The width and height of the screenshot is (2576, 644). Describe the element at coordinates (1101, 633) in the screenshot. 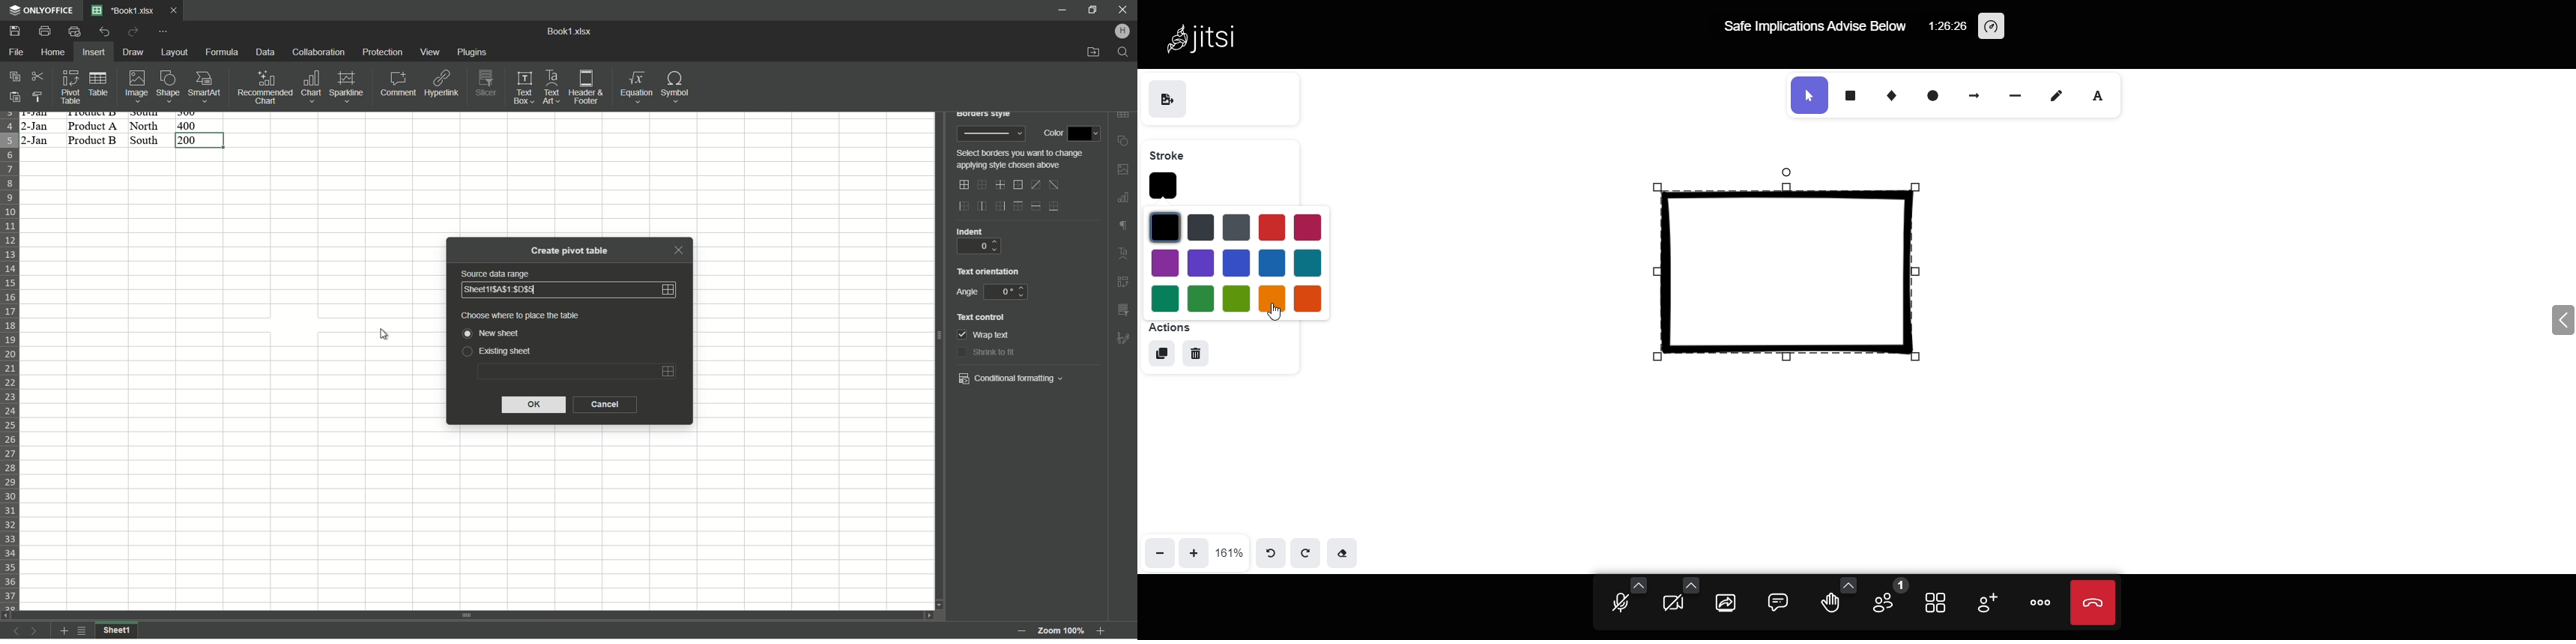

I see `Zoom` at that location.